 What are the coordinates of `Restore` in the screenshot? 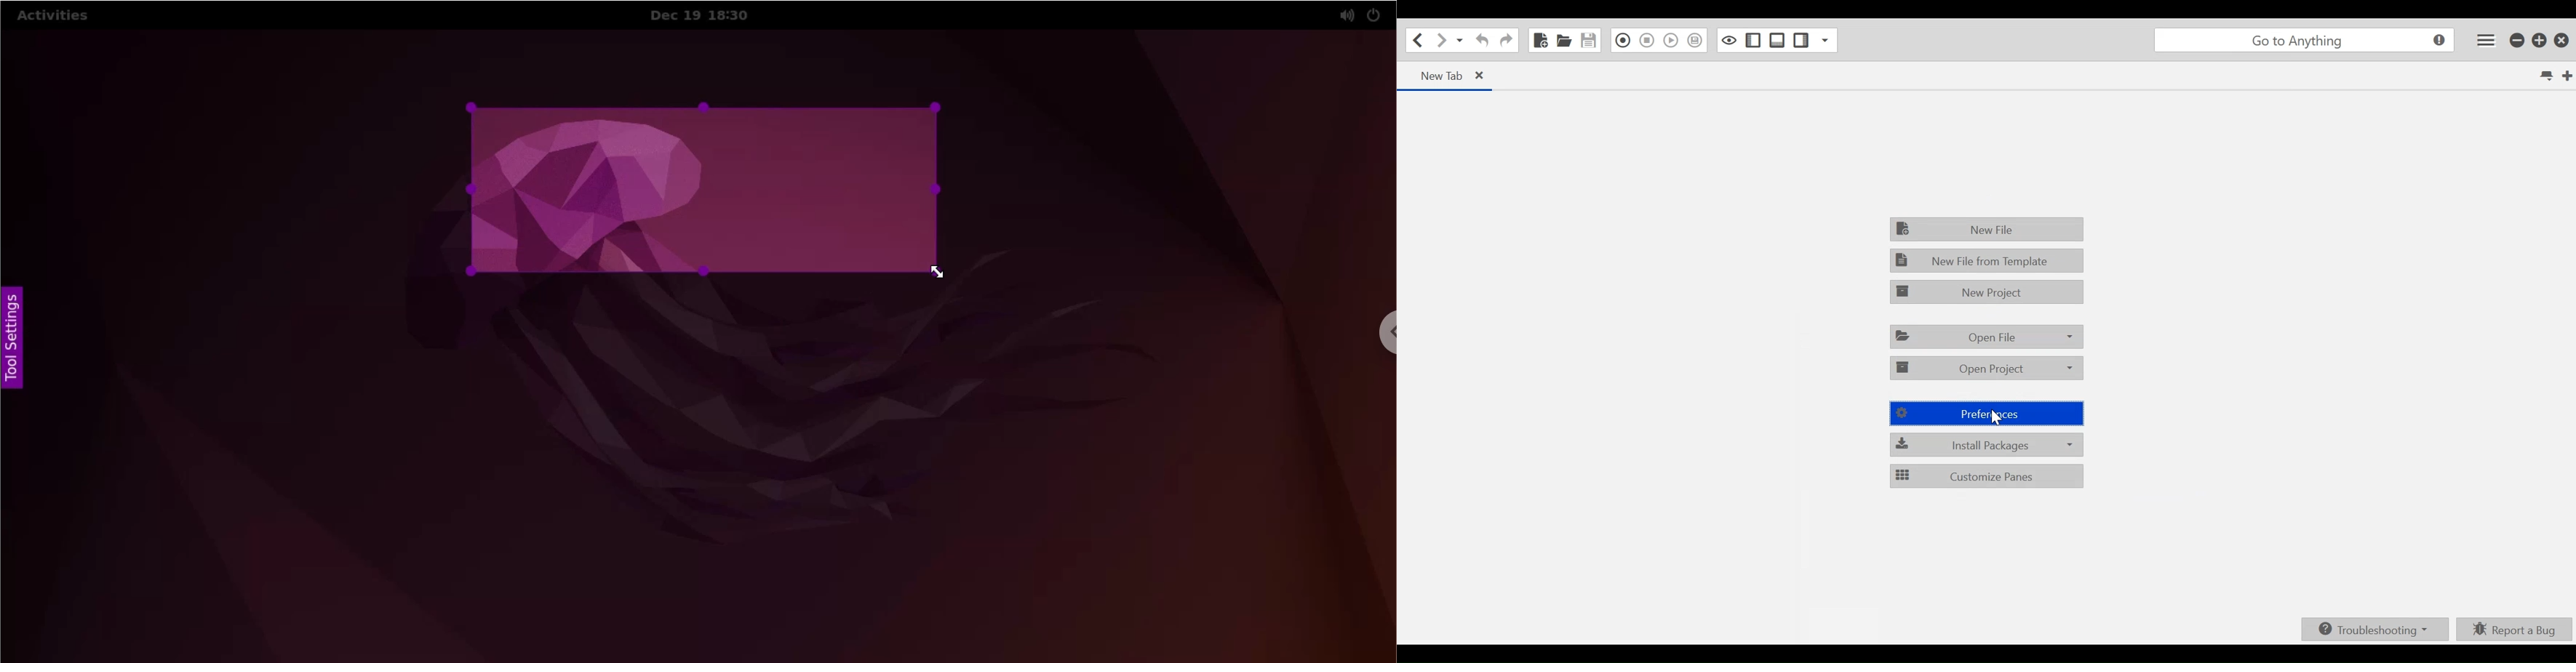 It's located at (2540, 40).